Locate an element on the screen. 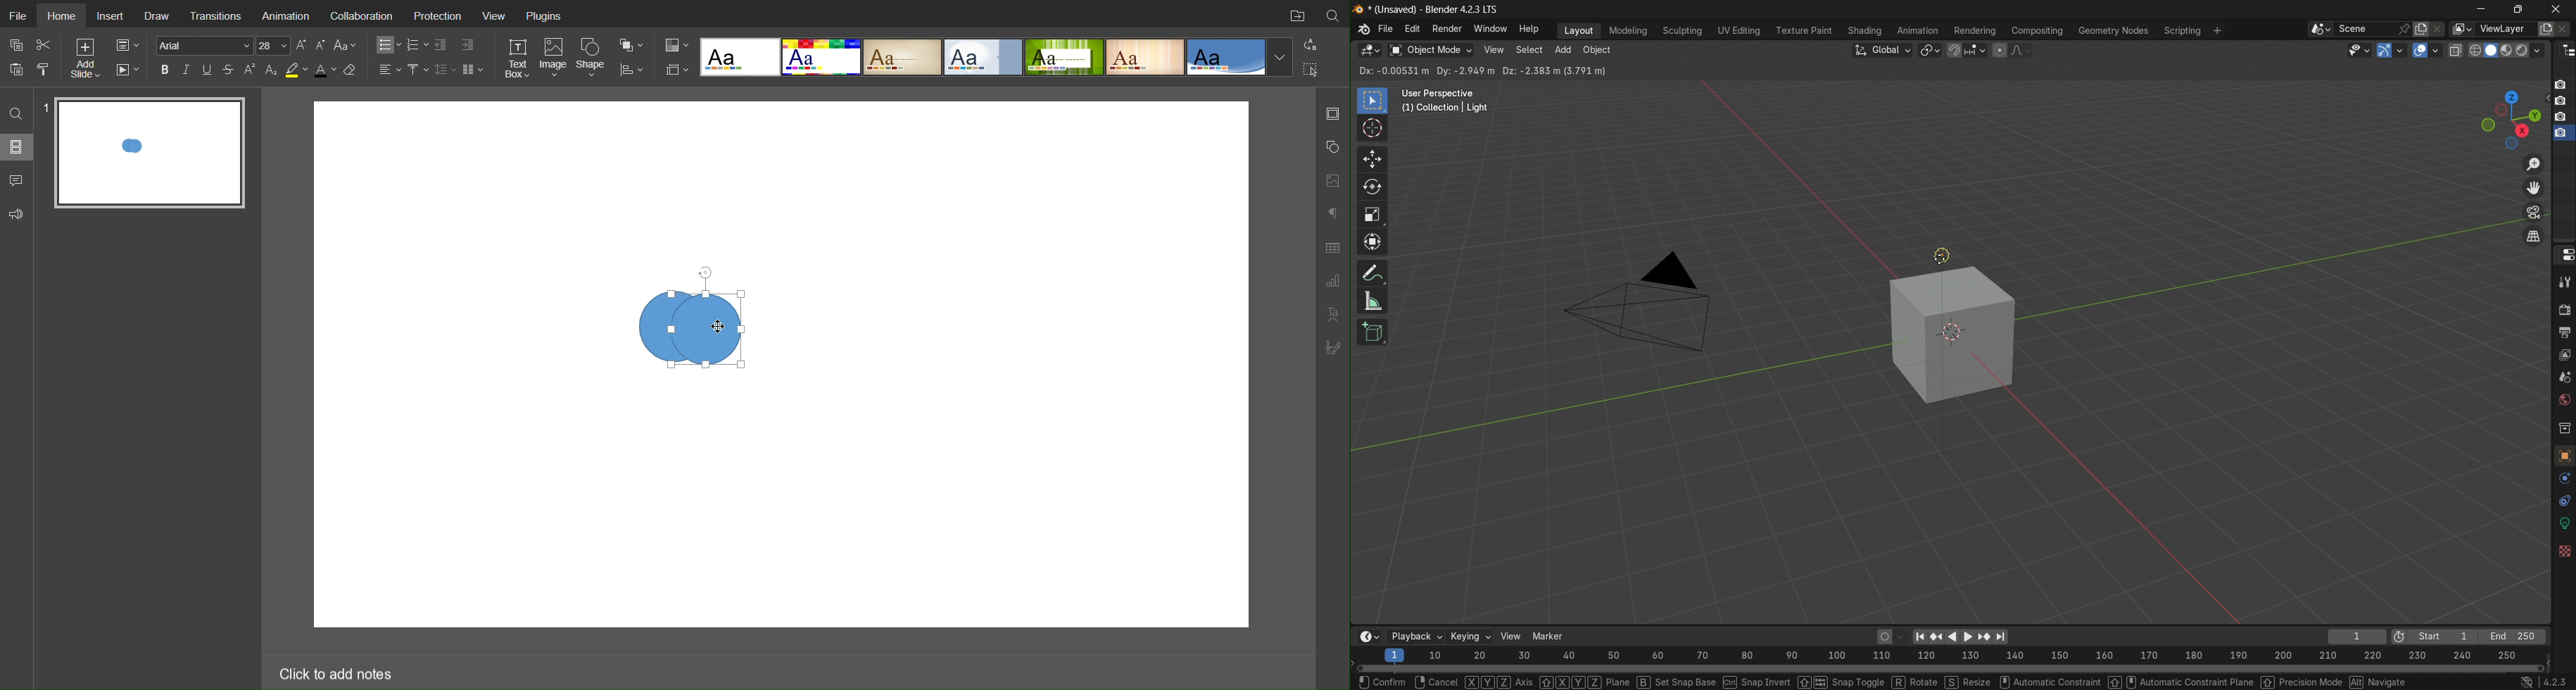  Font Case is located at coordinates (346, 45).